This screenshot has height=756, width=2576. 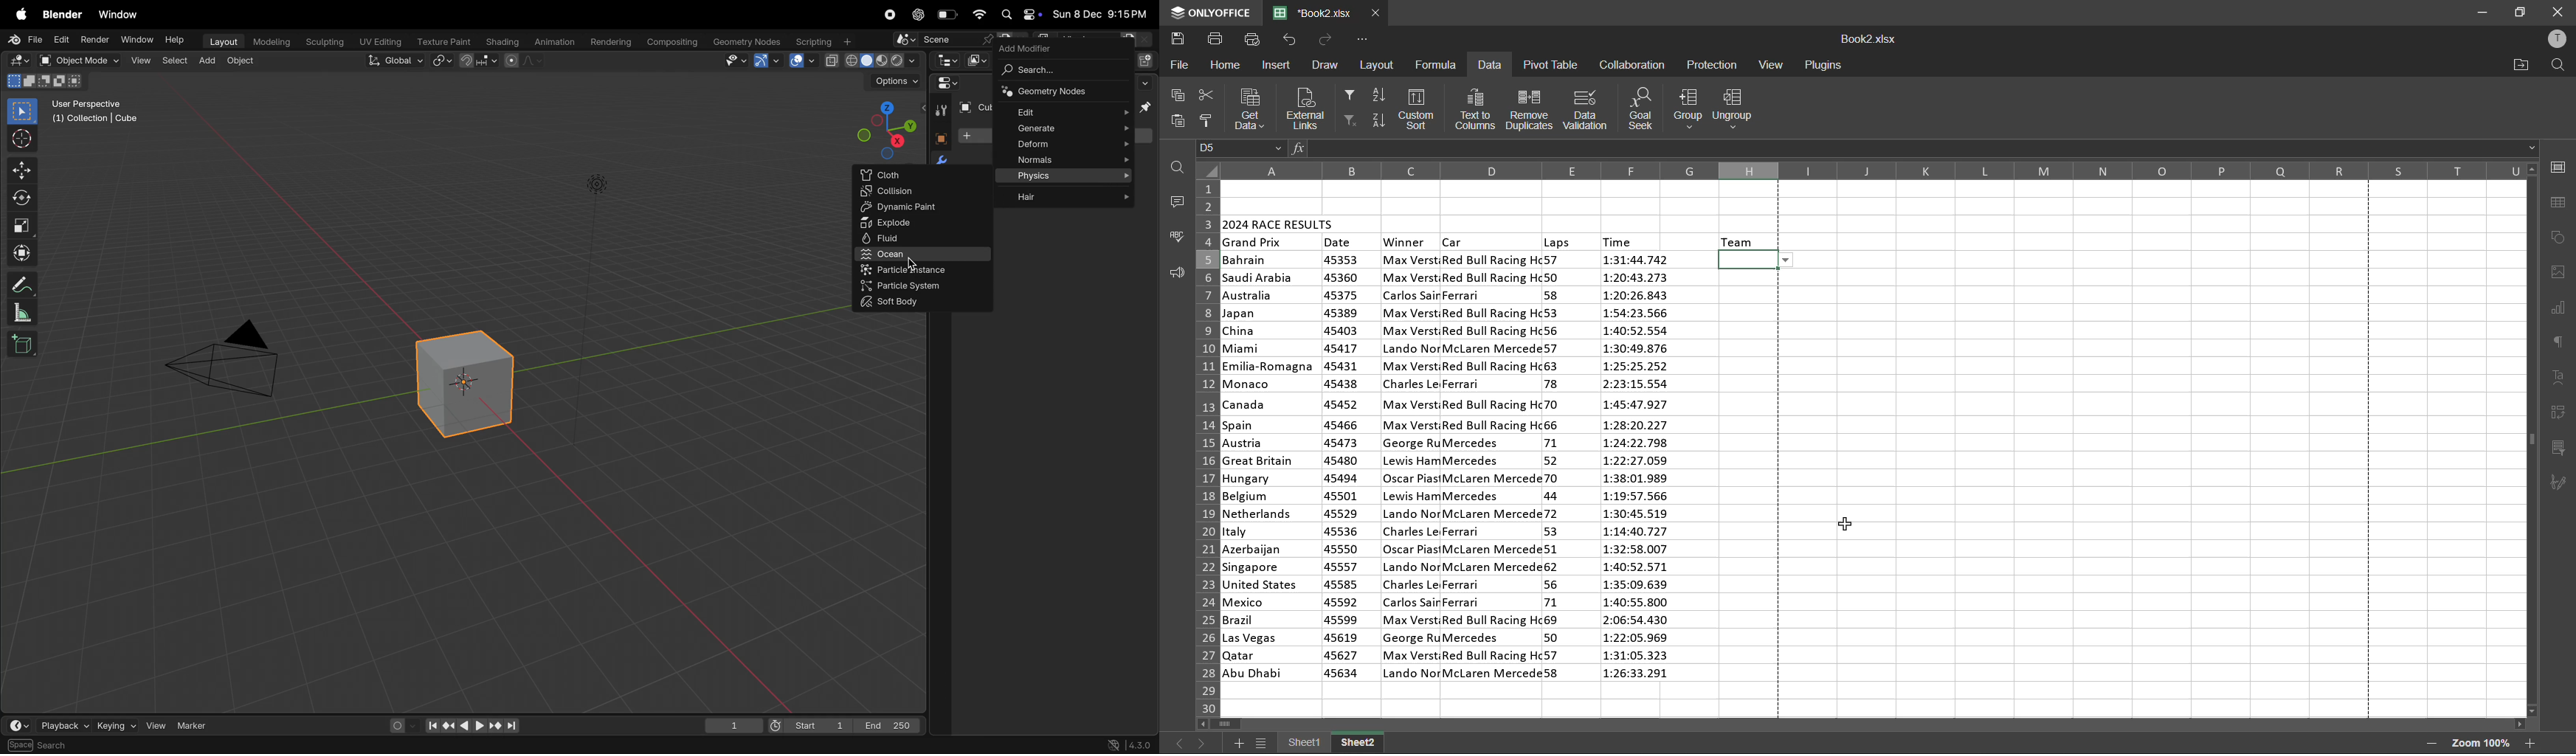 I want to click on time, so click(x=1620, y=241).